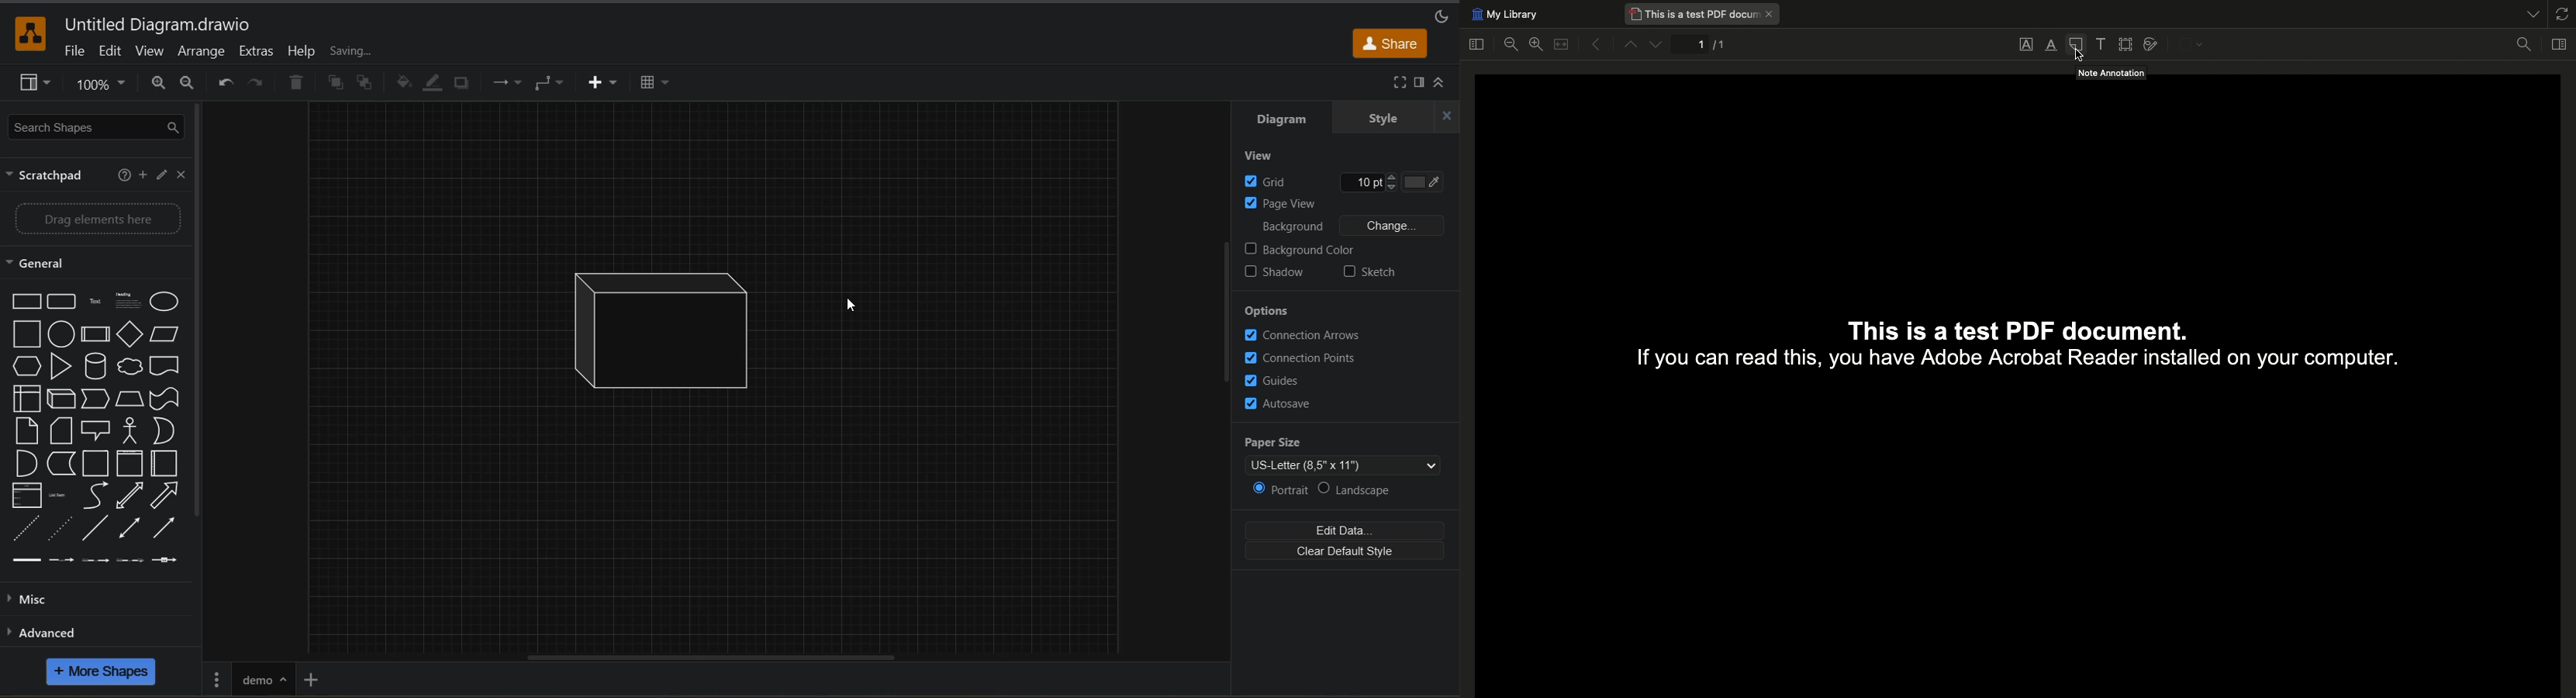 The image size is (2576, 700). Describe the element at coordinates (2524, 46) in the screenshot. I see `Find in document` at that location.